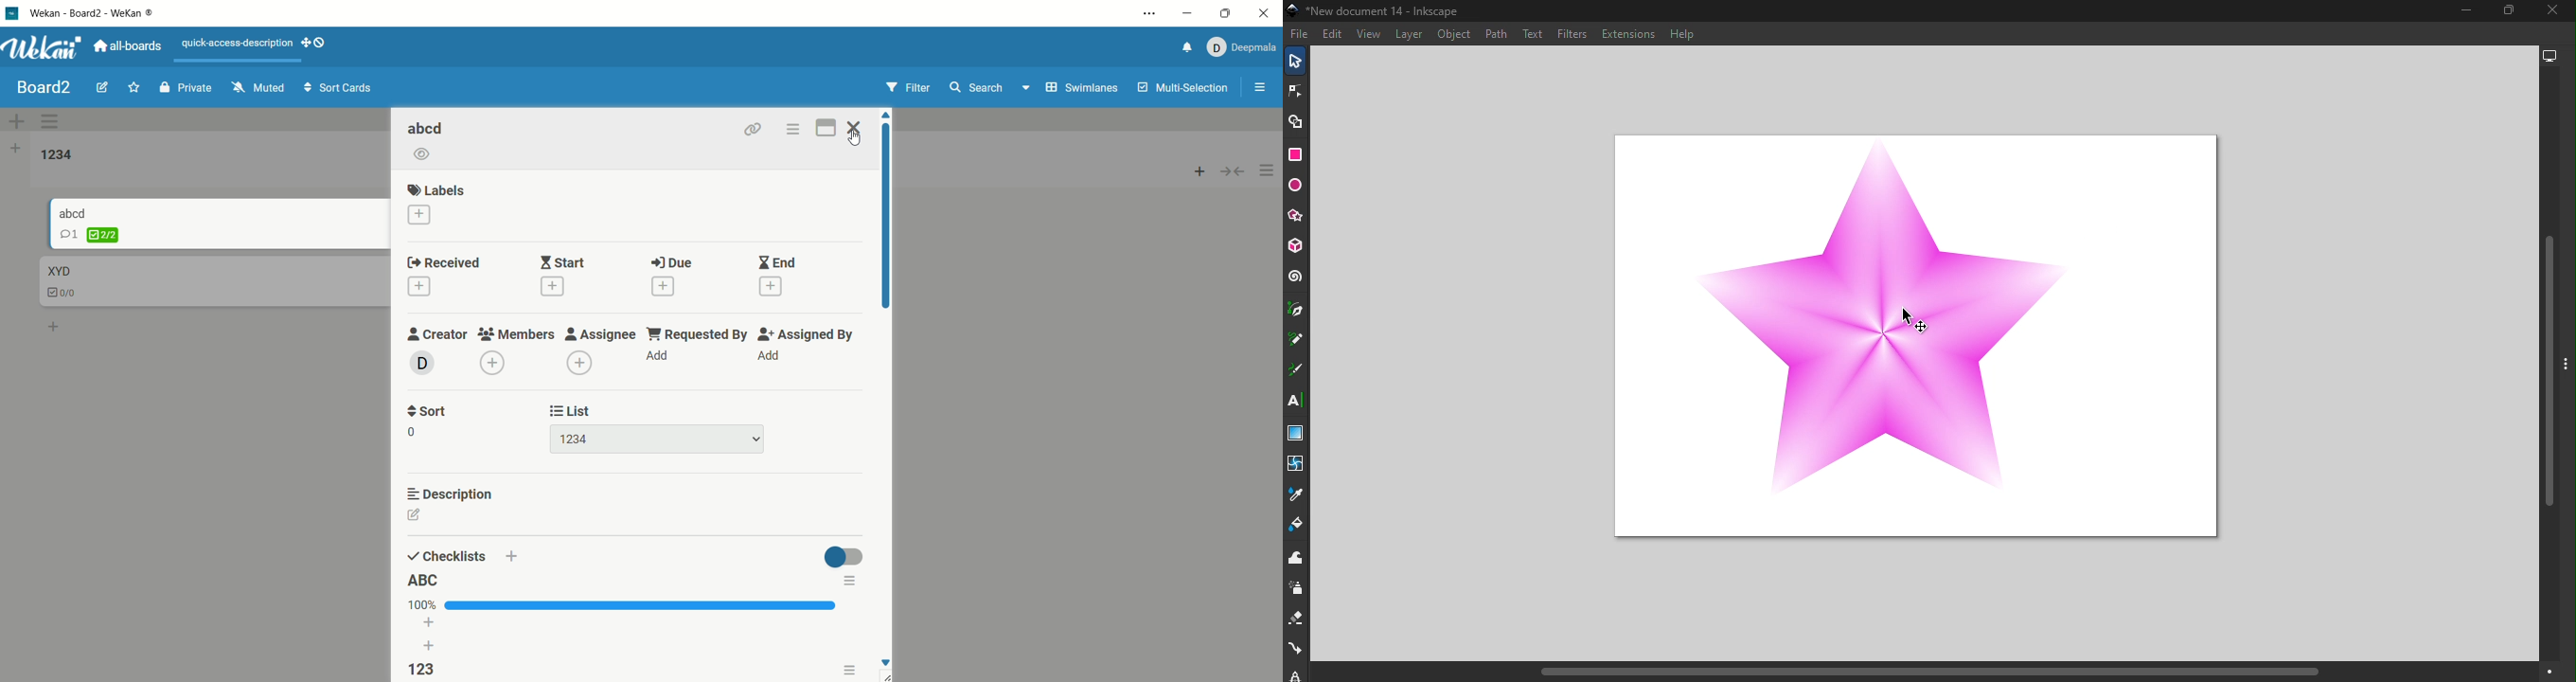  Describe the element at coordinates (428, 576) in the screenshot. I see `list title` at that location.